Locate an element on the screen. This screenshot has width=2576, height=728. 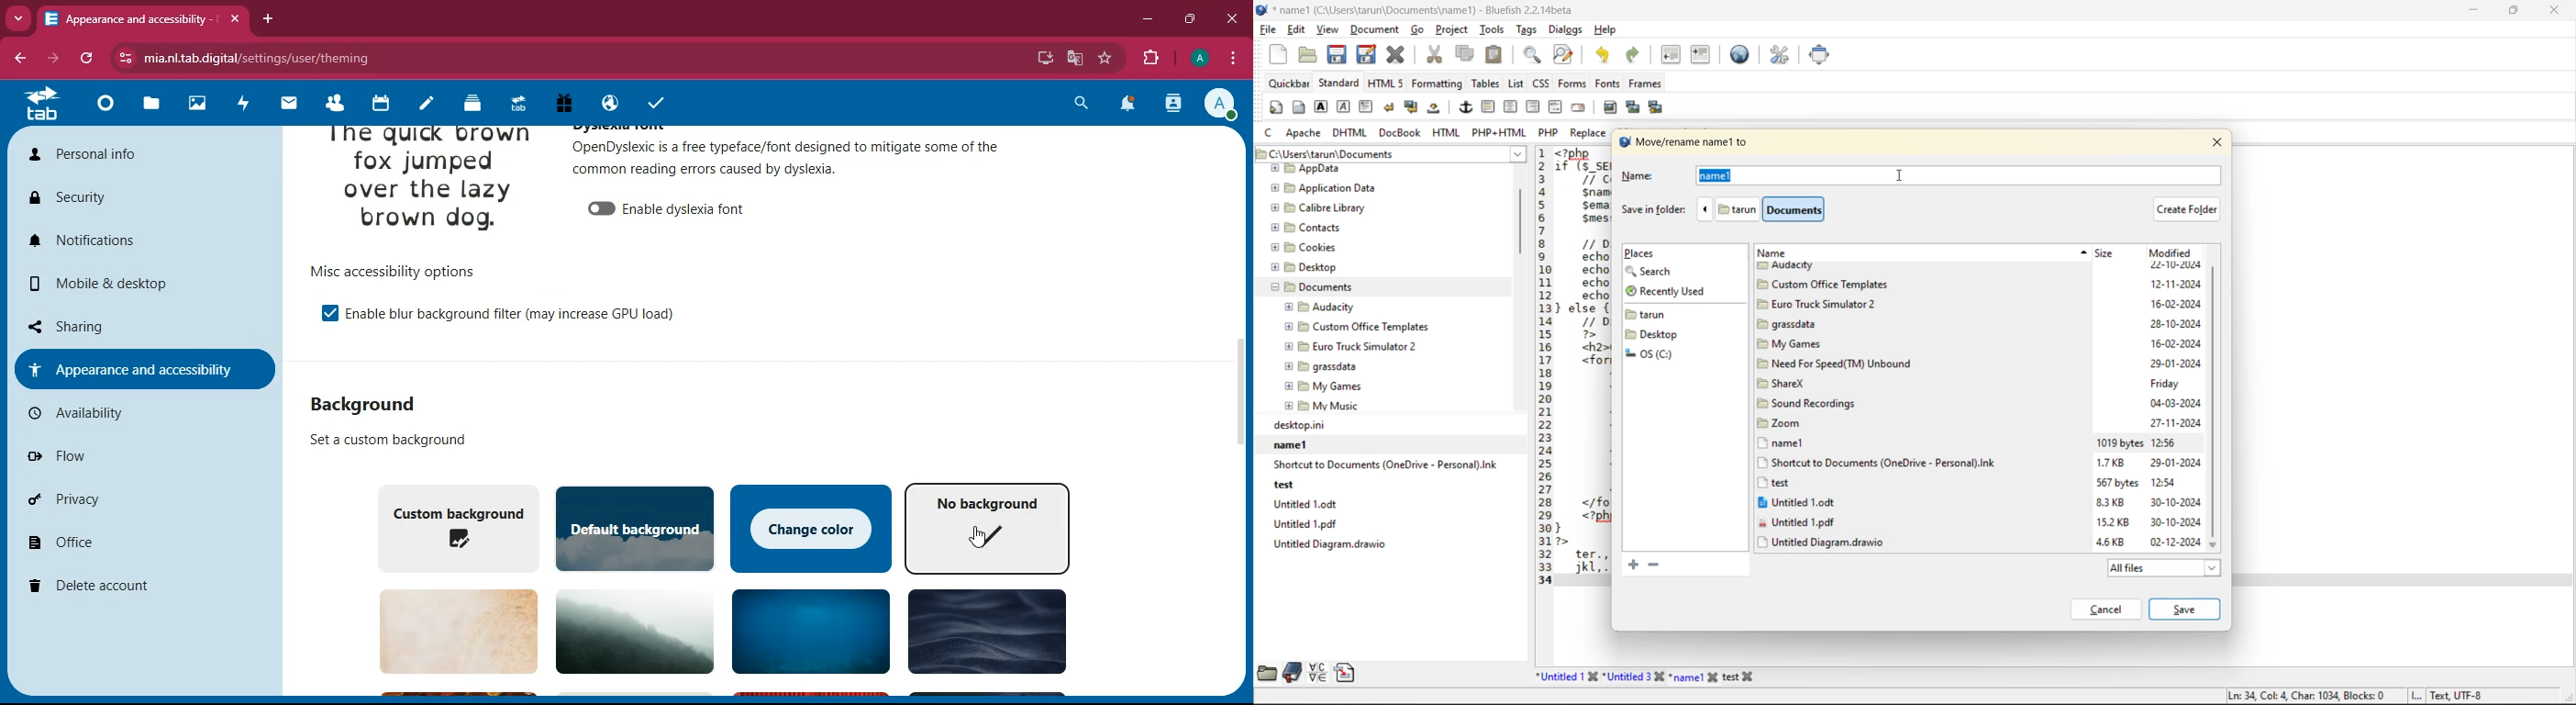
go is located at coordinates (1417, 30).